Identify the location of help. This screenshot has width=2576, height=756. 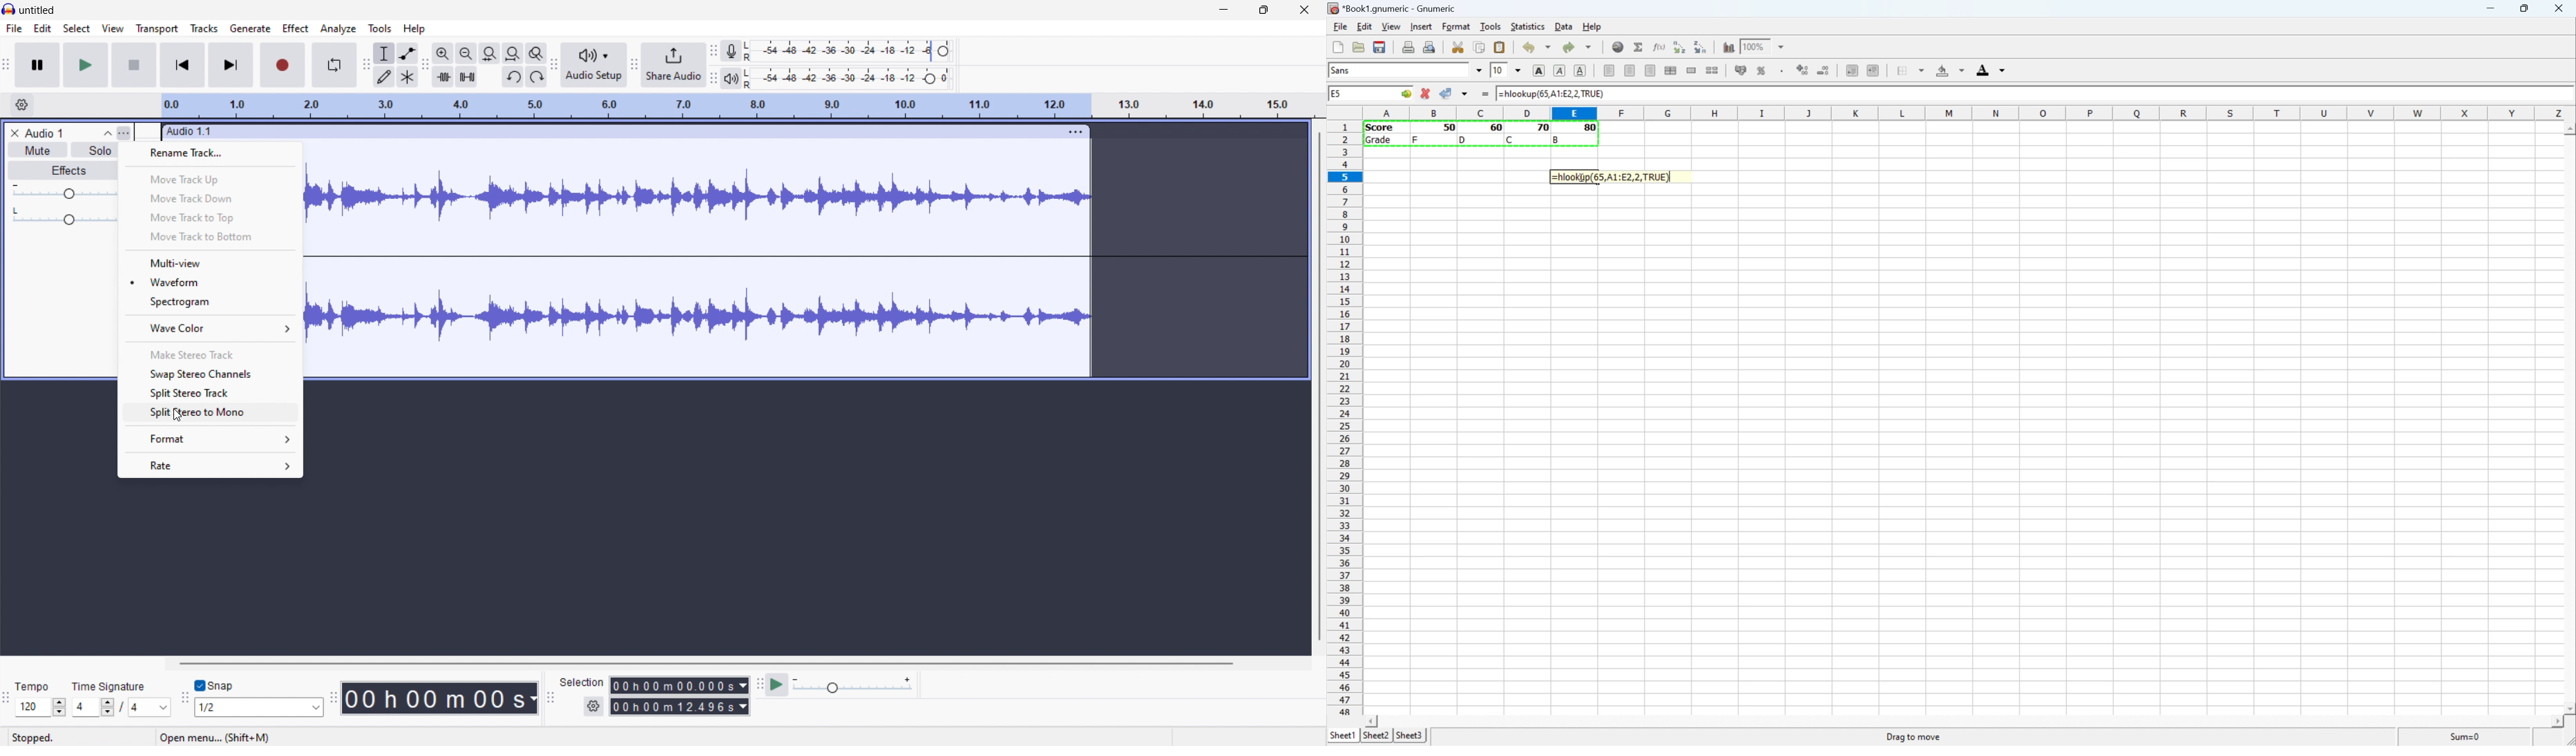
(414, 29).